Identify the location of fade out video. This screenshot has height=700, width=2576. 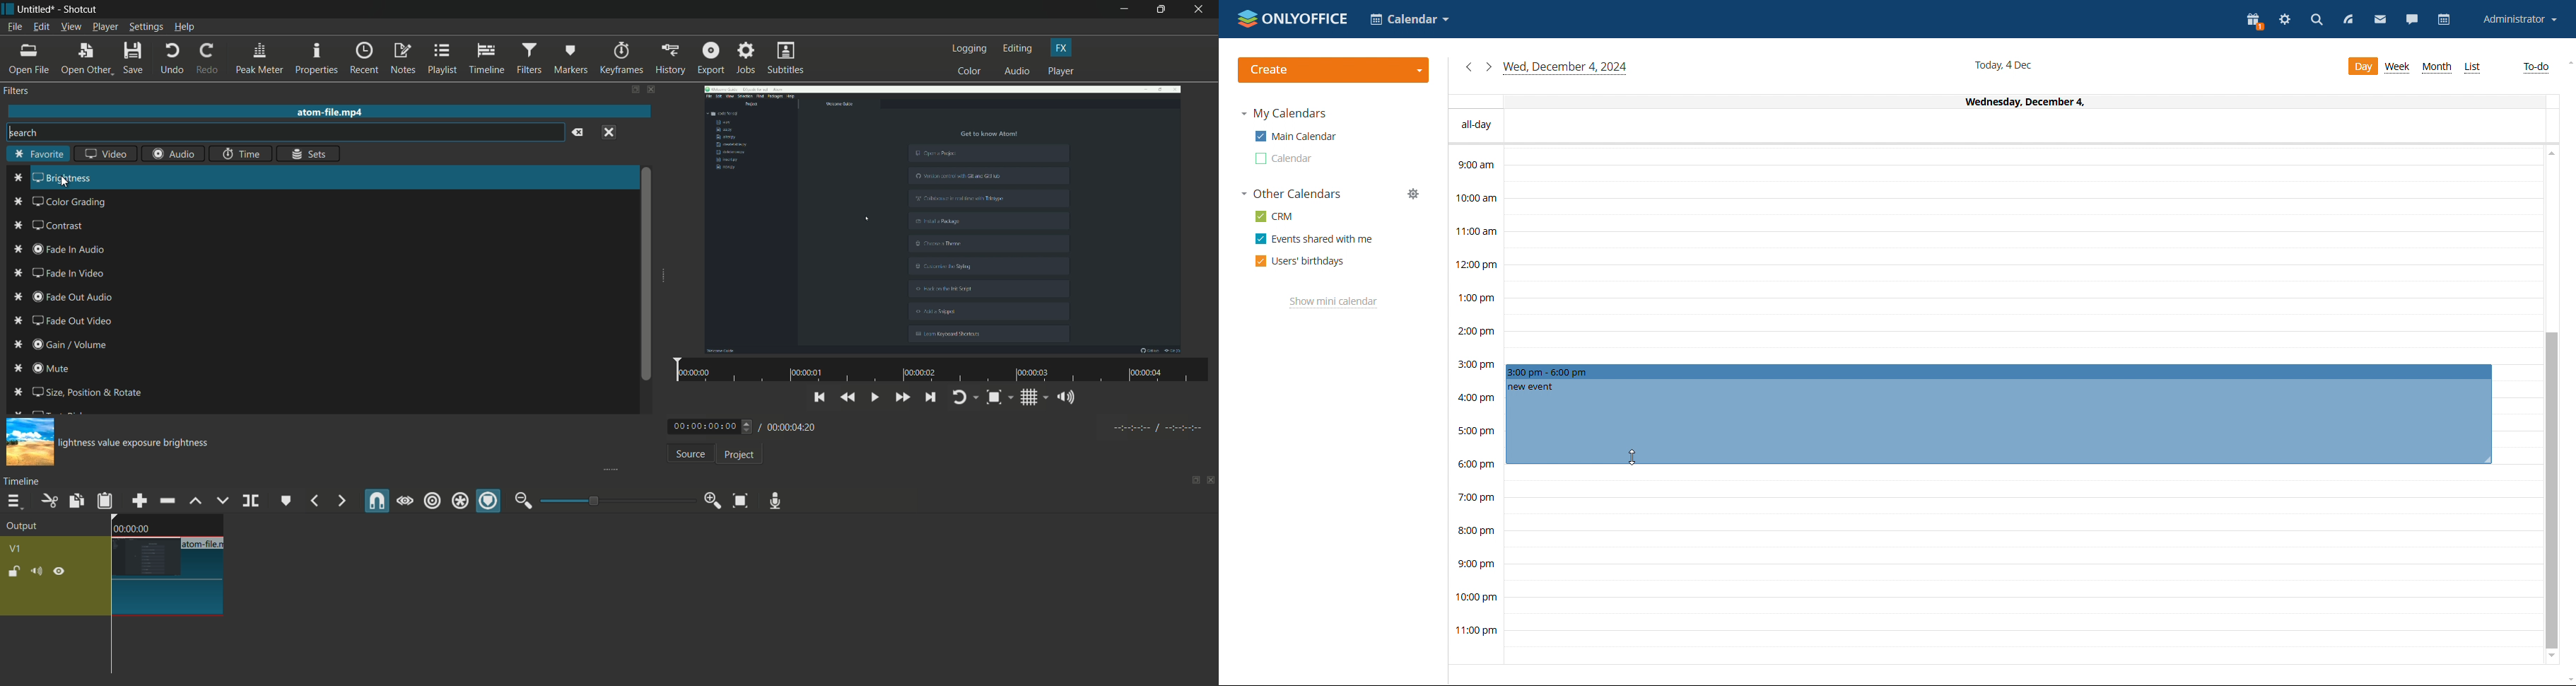
(72, 320).